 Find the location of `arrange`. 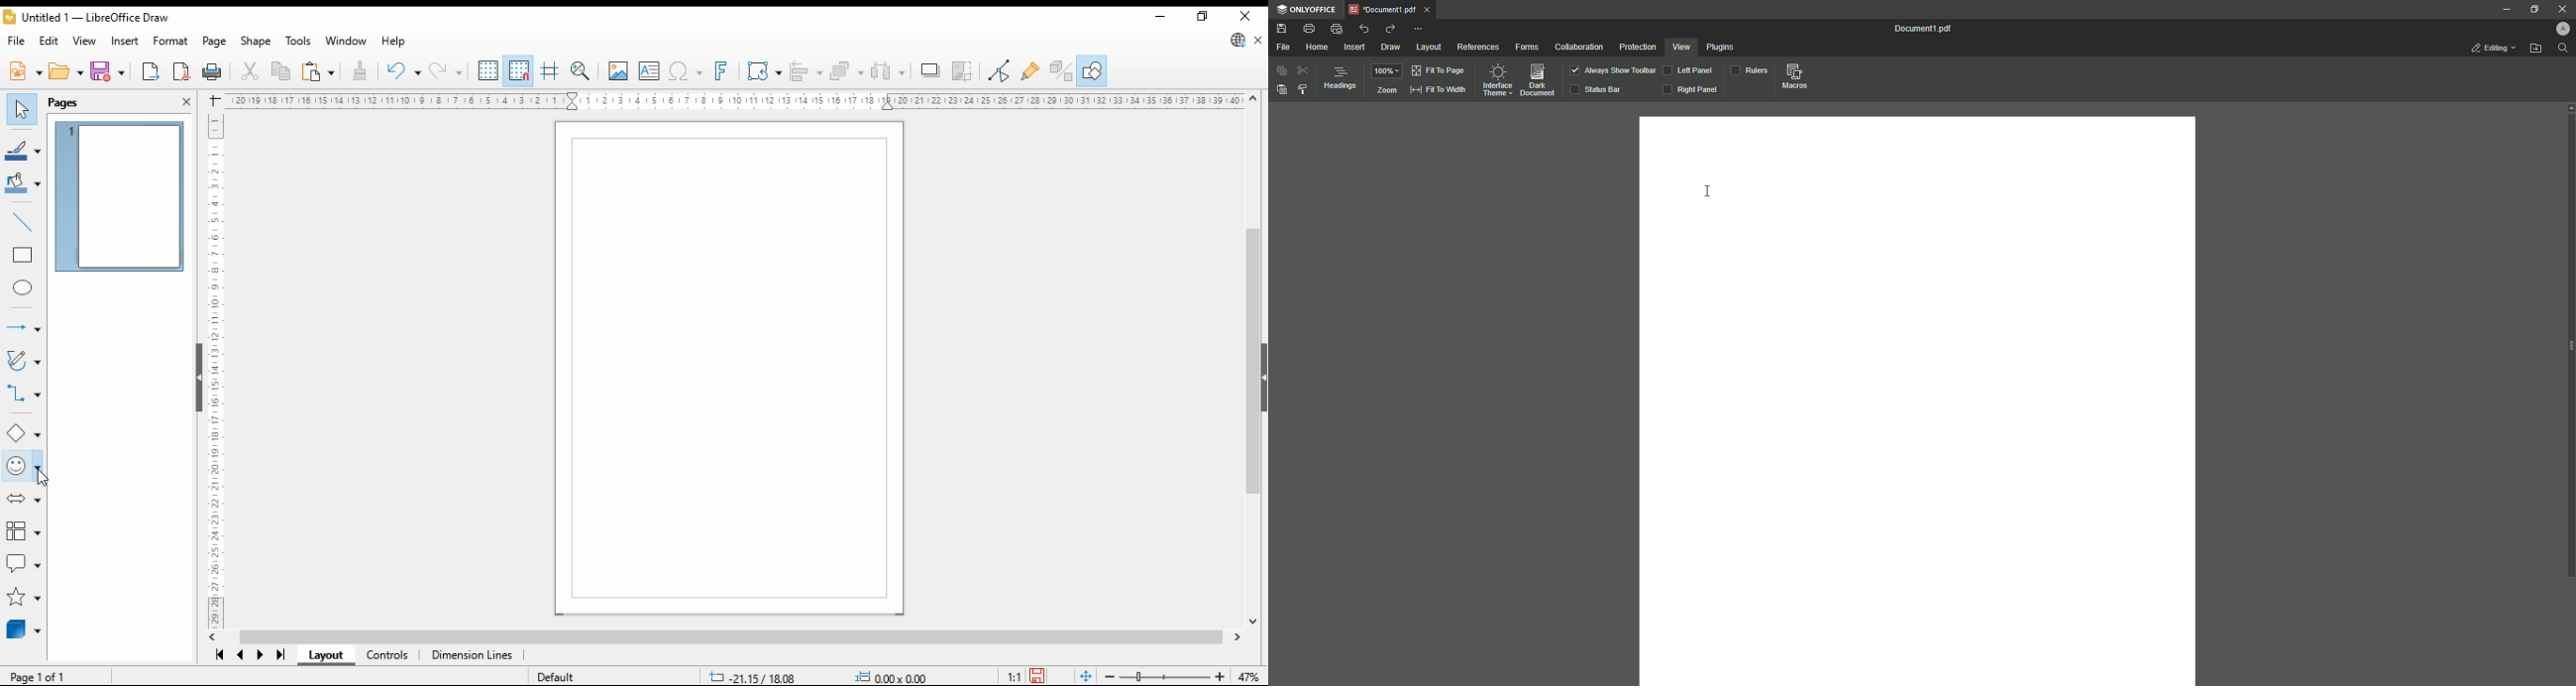

arrange is located at coordinates (847, 71).